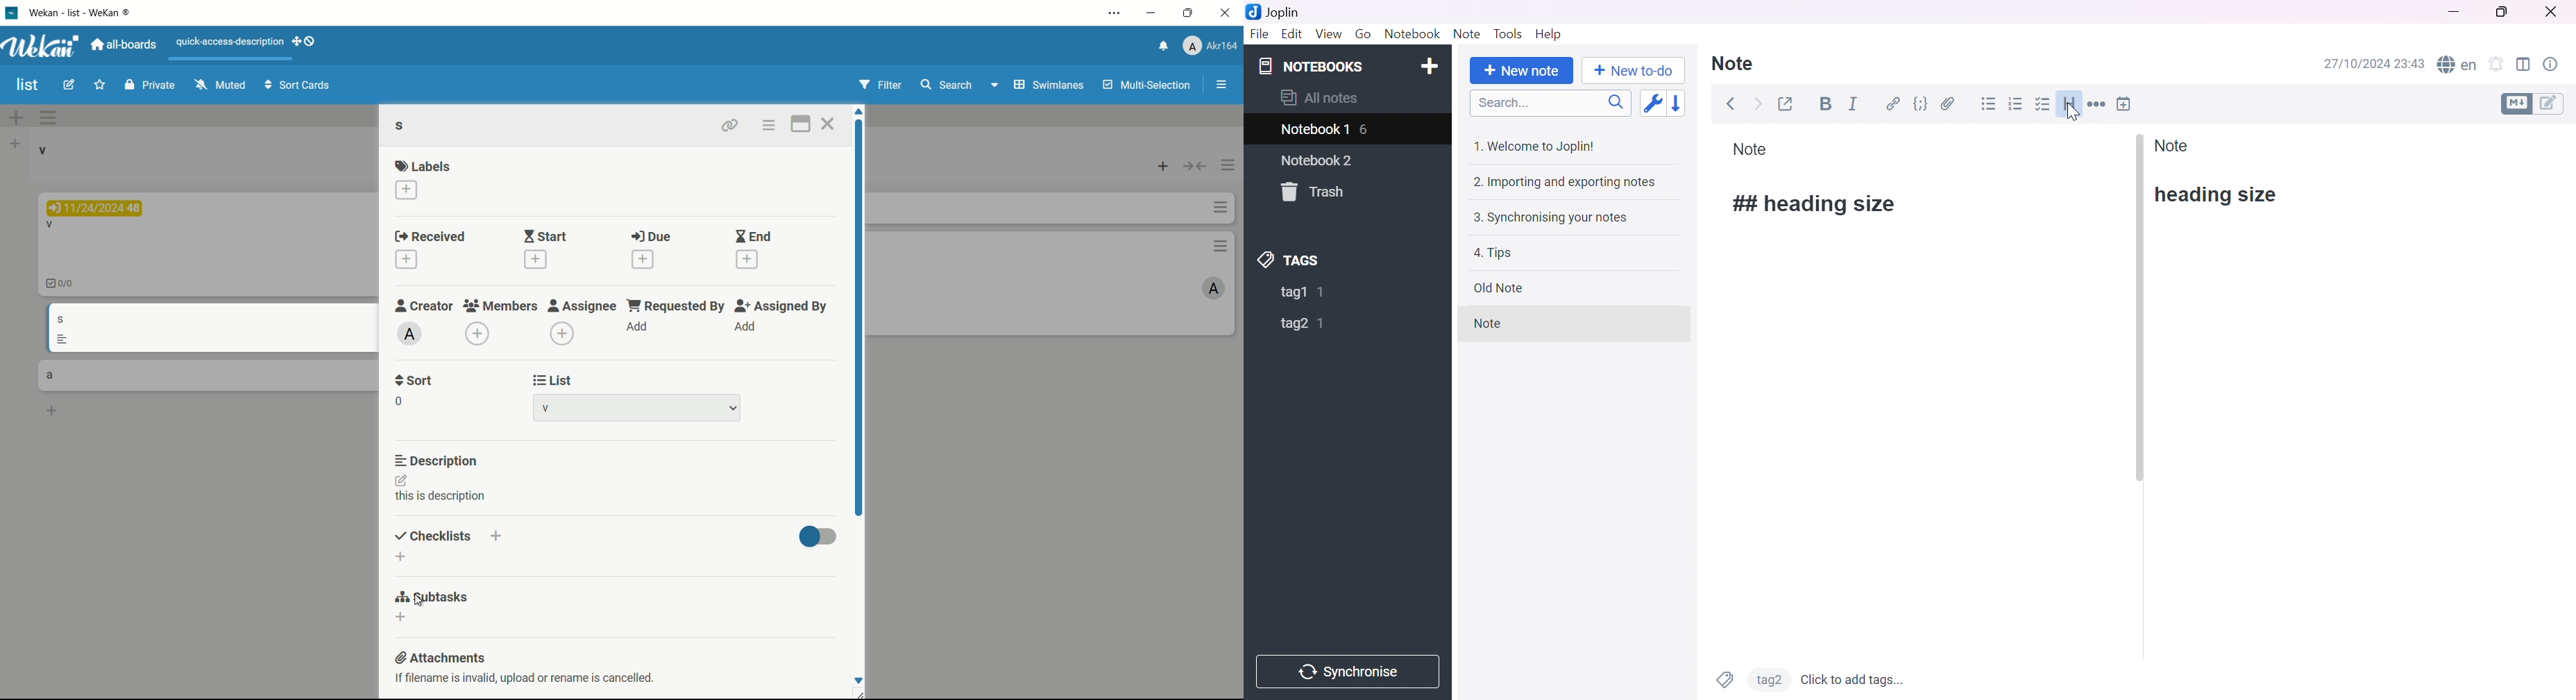  Describe the element at coordinates (429, 535) in the screenshot. I see `checklists` at that location.